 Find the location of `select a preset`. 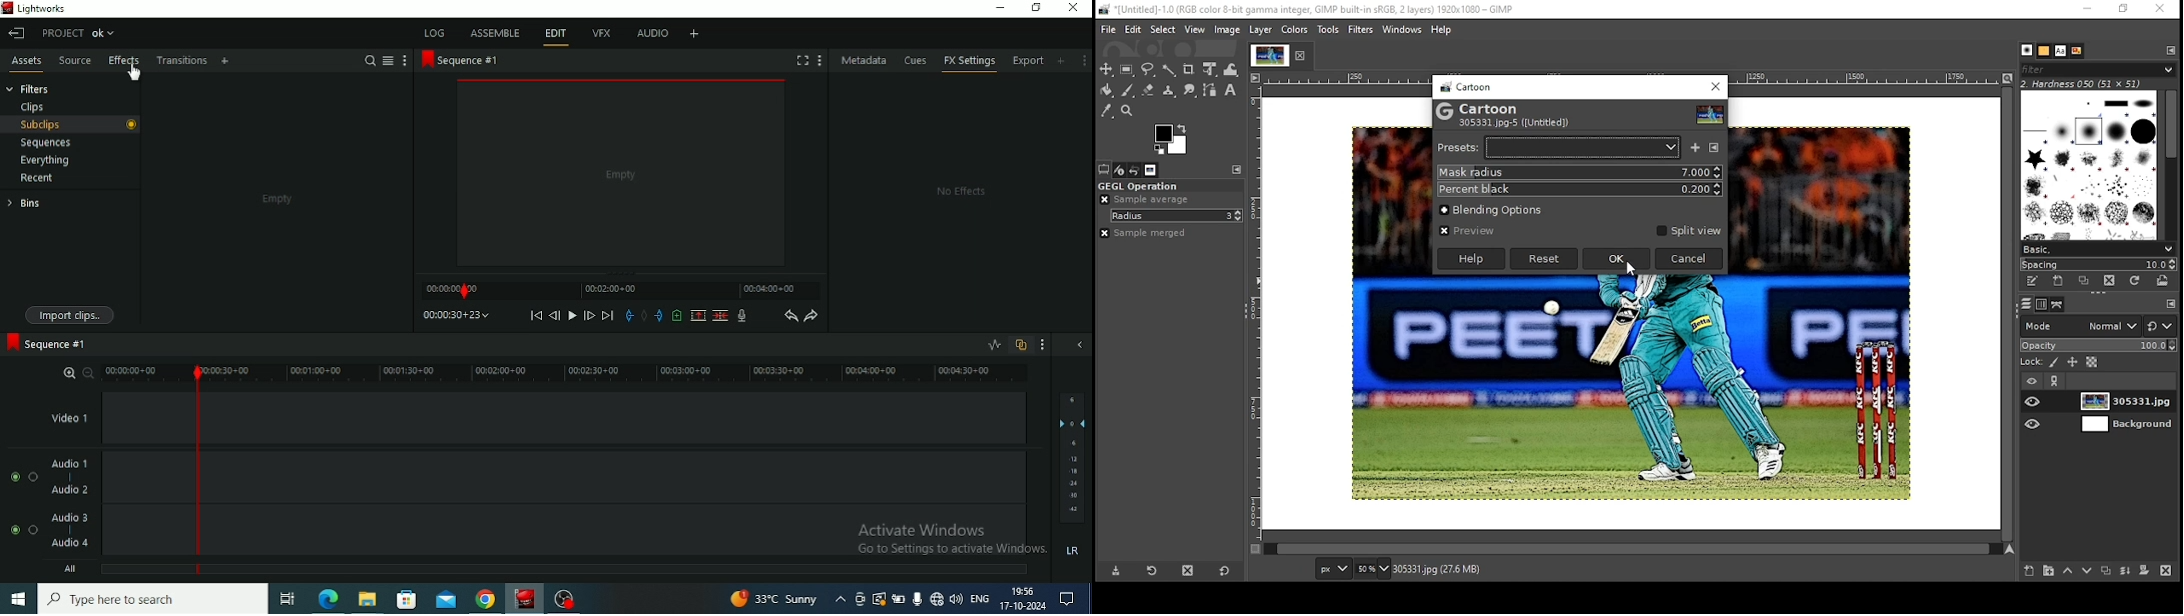

select a preset is located at coordinates (1559, 148).